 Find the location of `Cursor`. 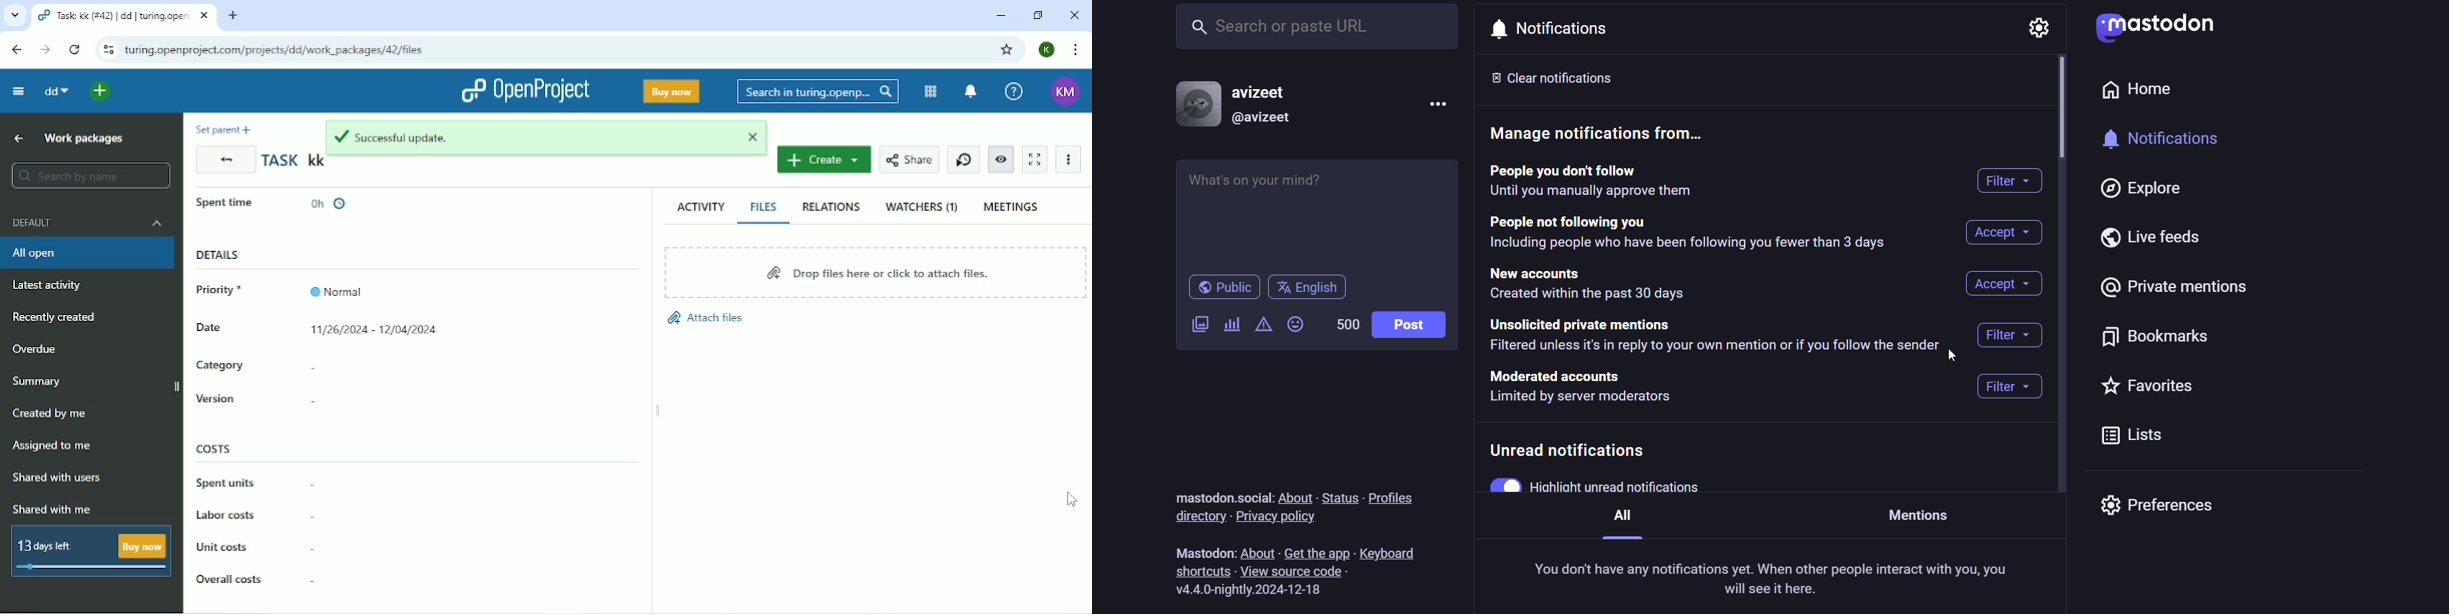

Cursor is located at coordinates (1074, 499).